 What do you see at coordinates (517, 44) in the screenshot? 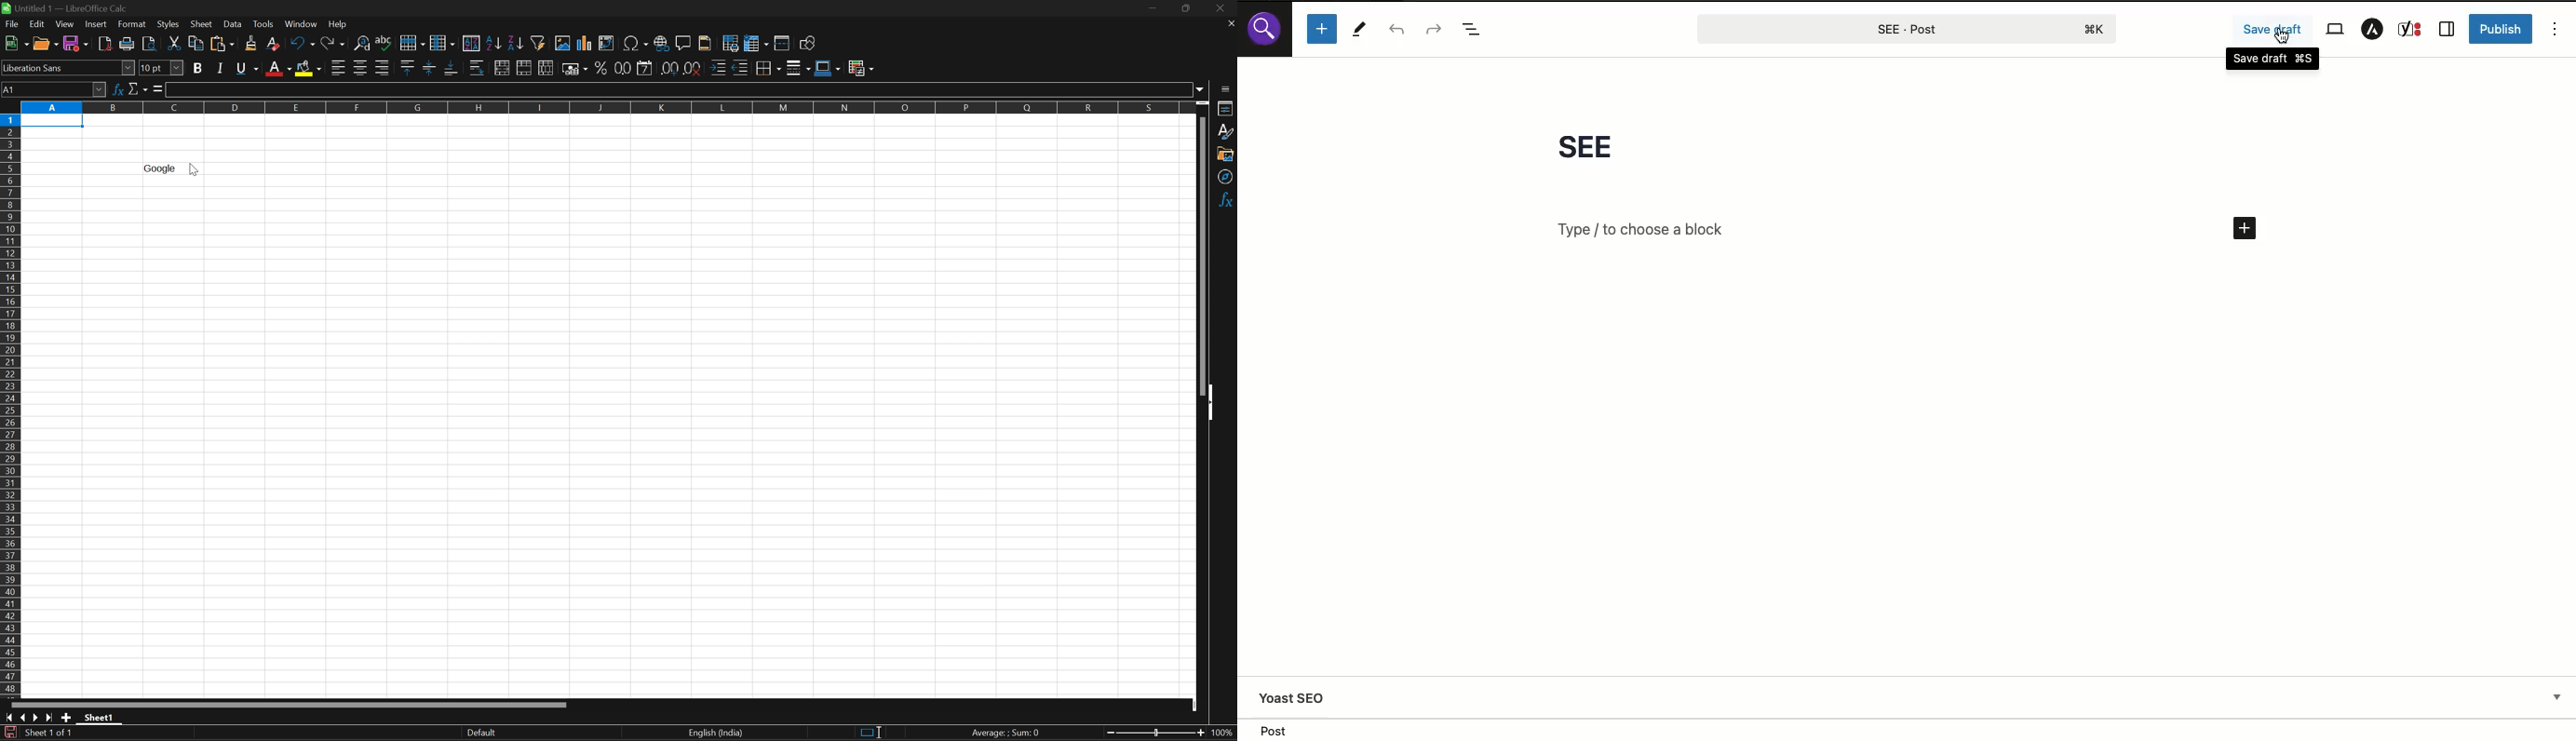
I see `Sort descending` at bounding box center [517, 44].